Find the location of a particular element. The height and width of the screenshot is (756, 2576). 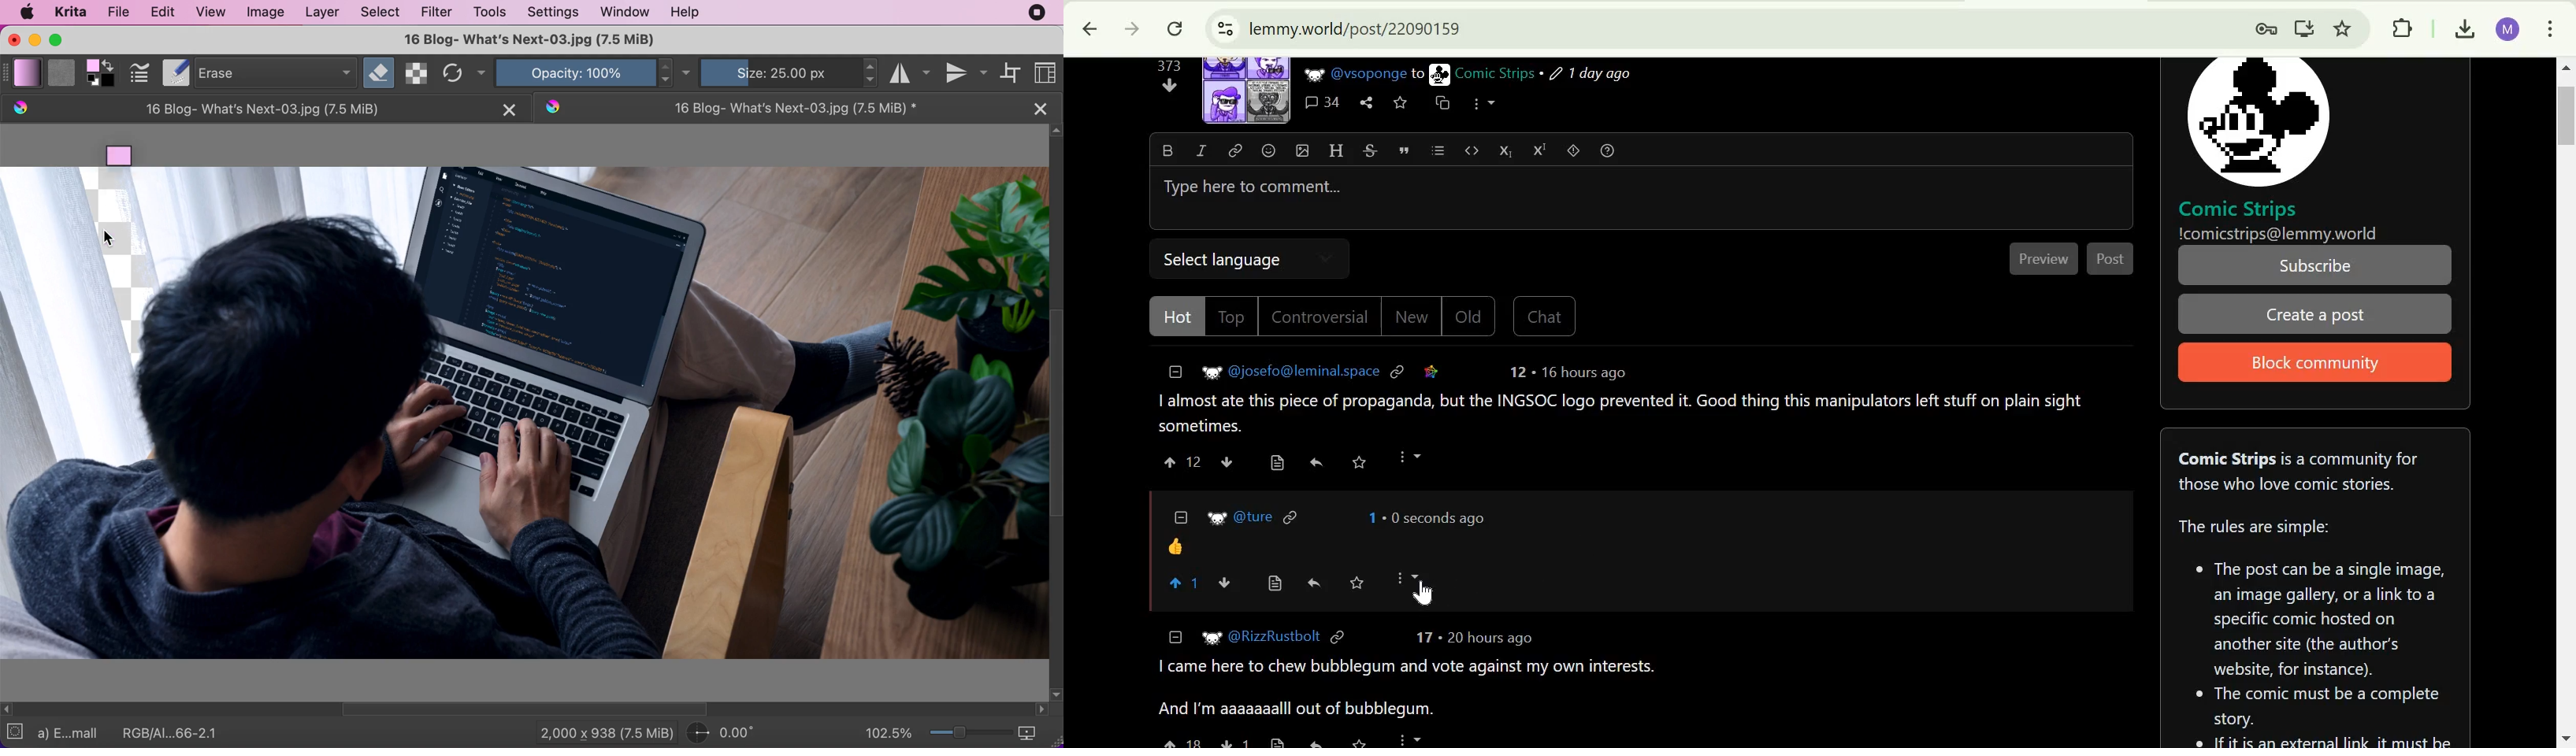

upvote is located at coordinates (1171, 461).